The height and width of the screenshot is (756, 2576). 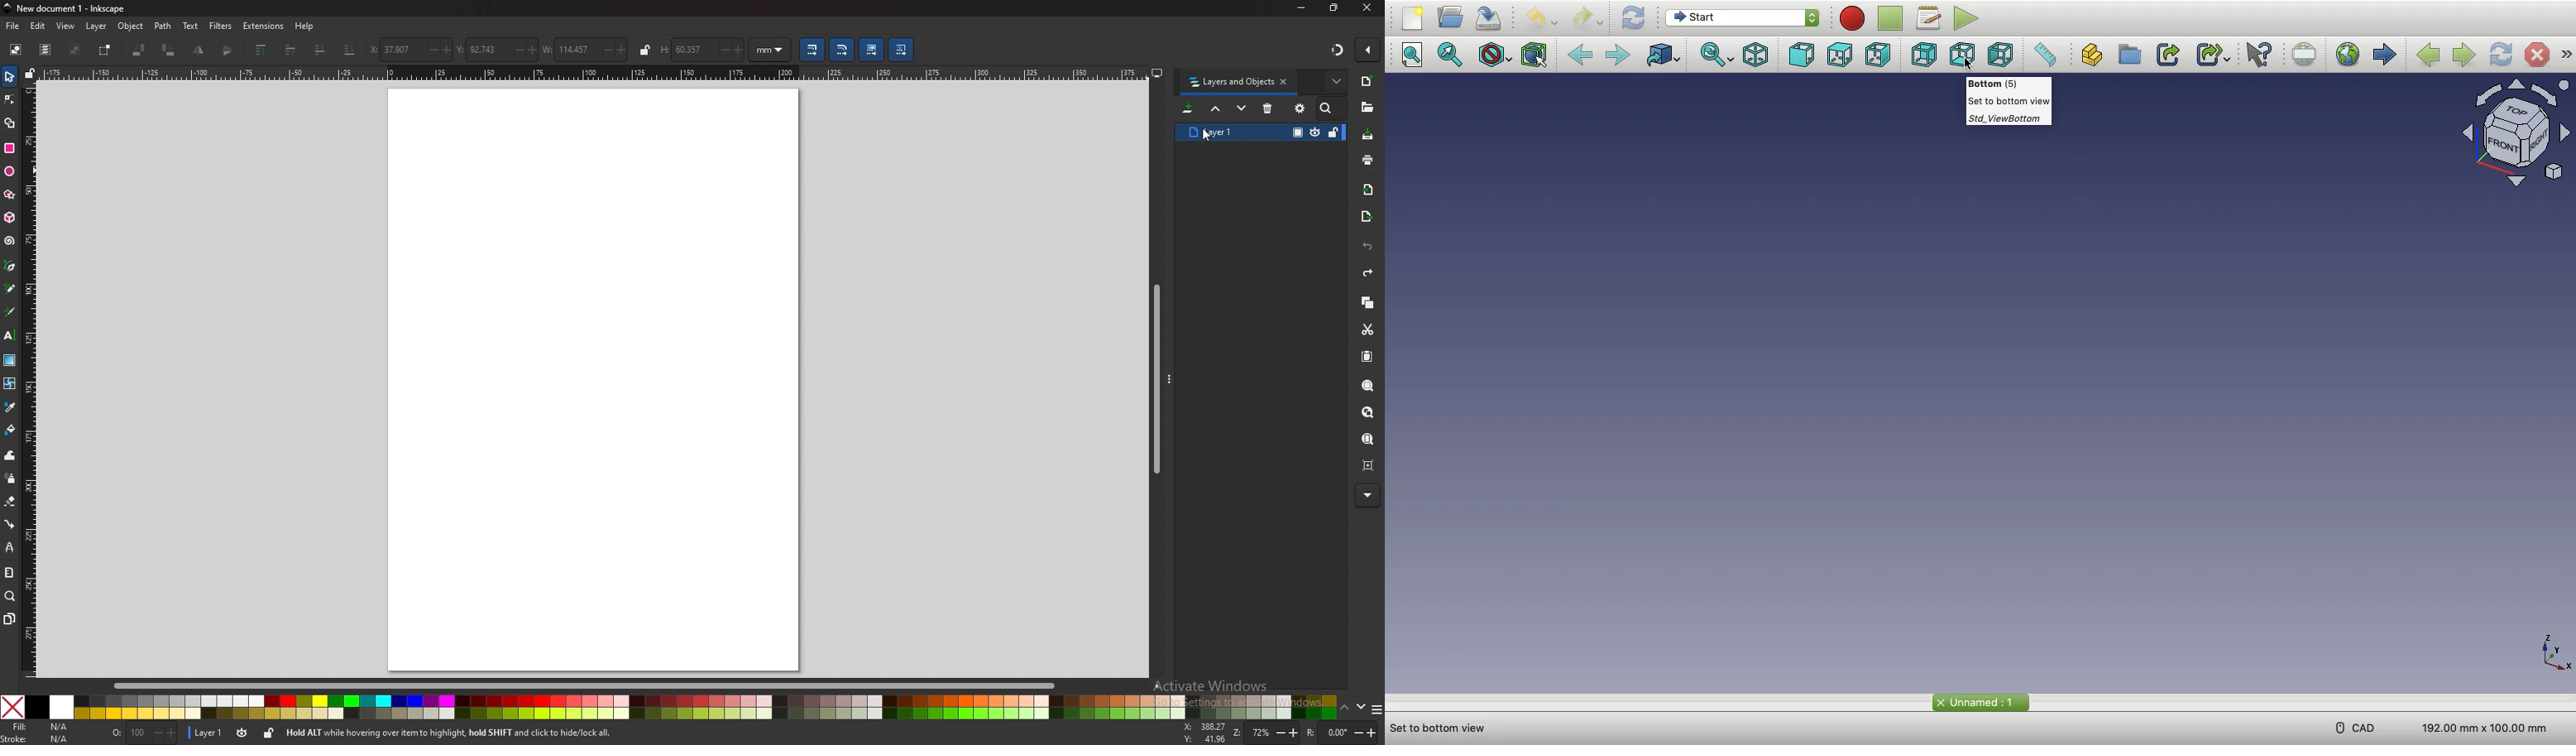 I want to click on snapping, so click(x=1338, y=50).